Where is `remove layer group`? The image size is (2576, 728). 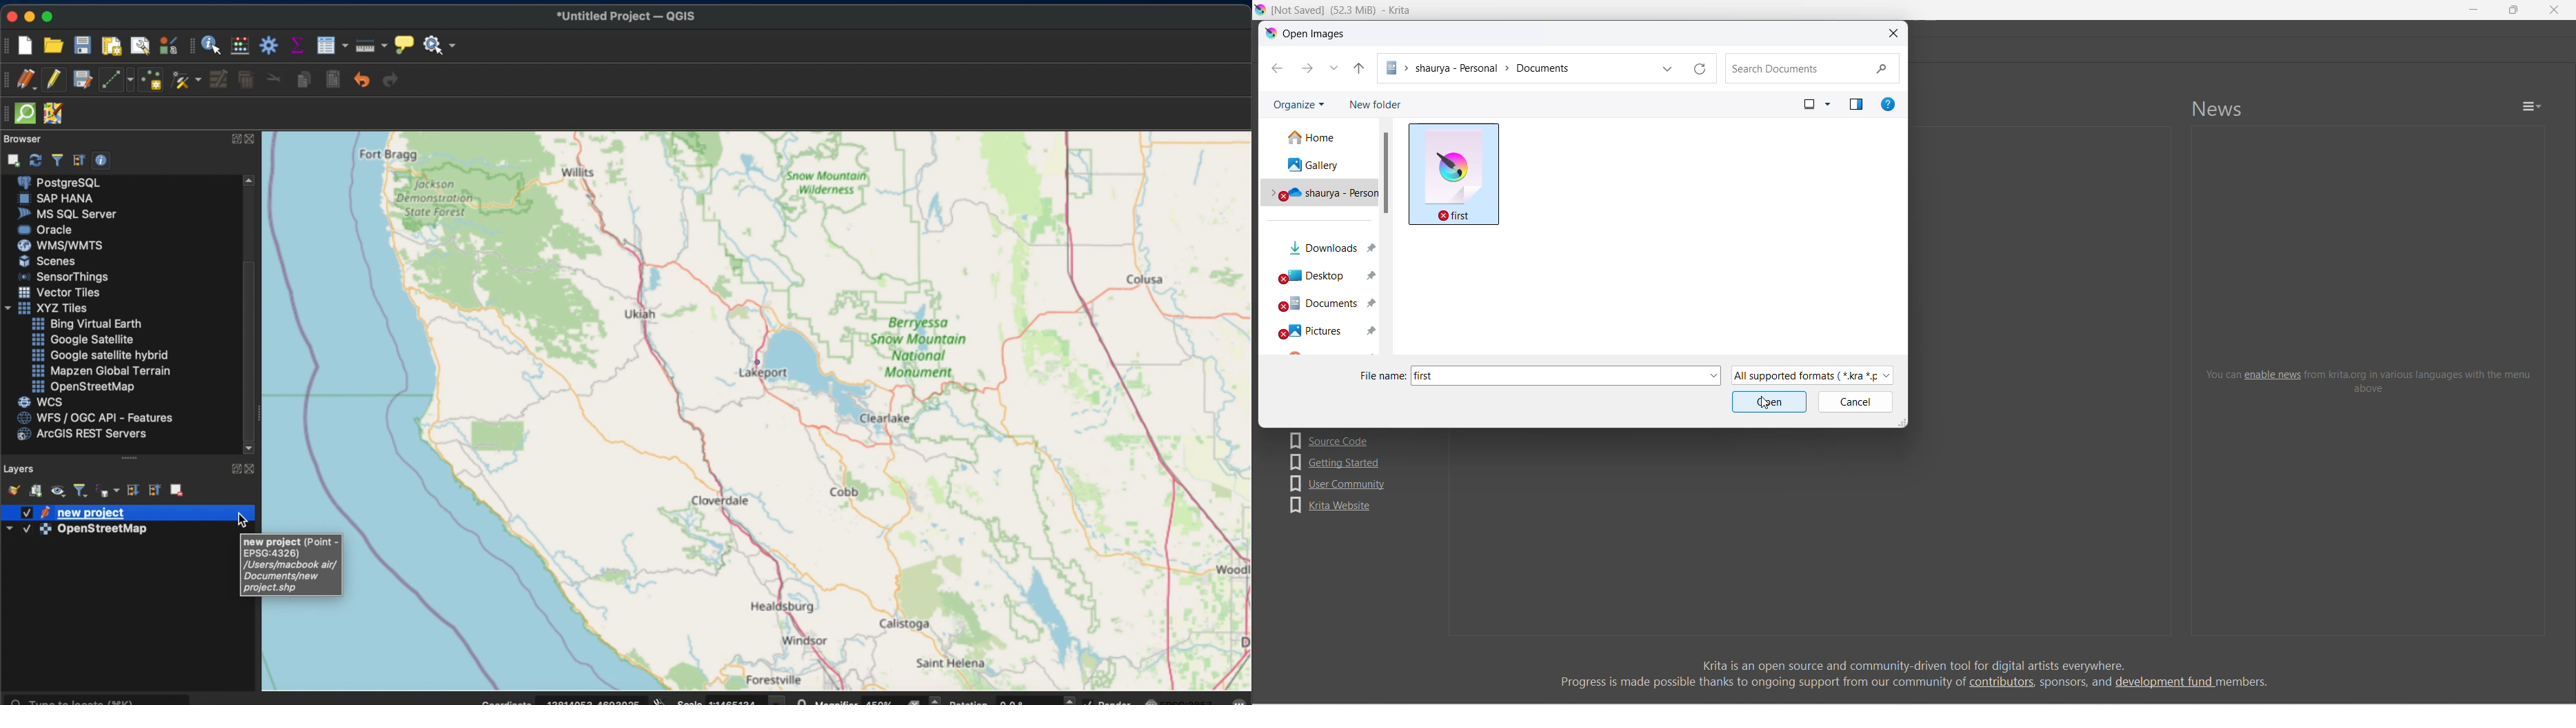 remove layer group is located at coordinates (177, 489).